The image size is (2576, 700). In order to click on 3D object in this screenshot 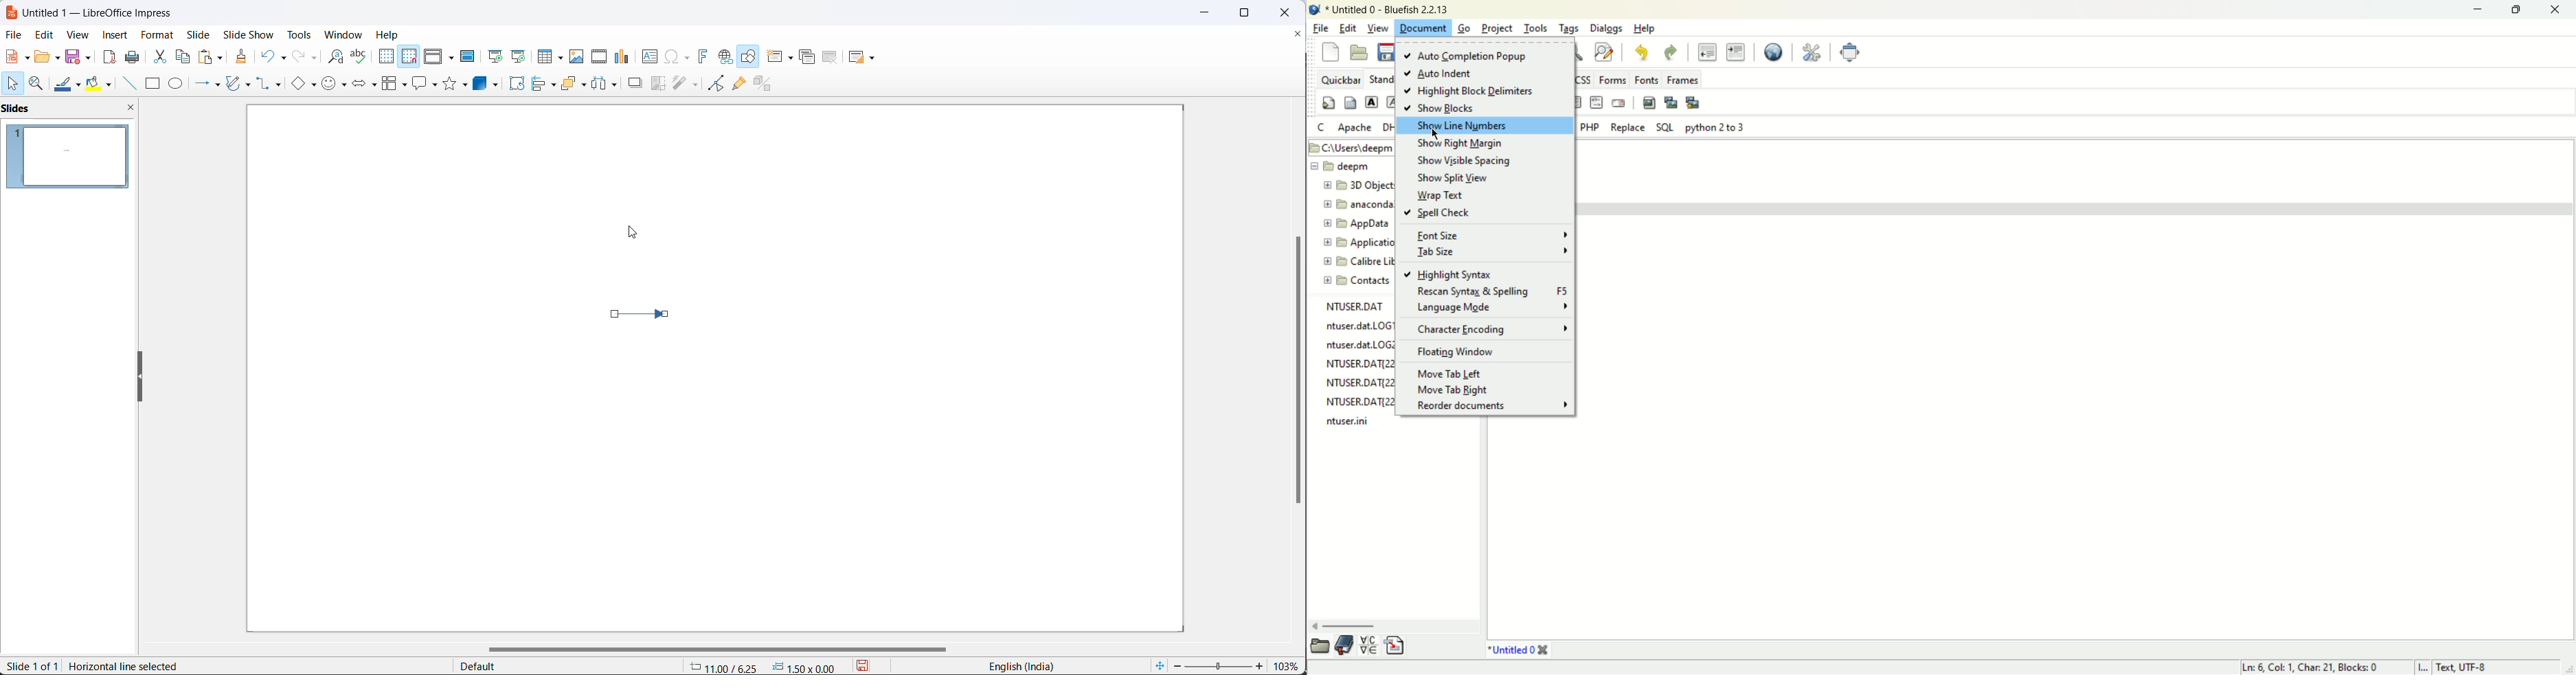, I will do `click(1357, 185)`.